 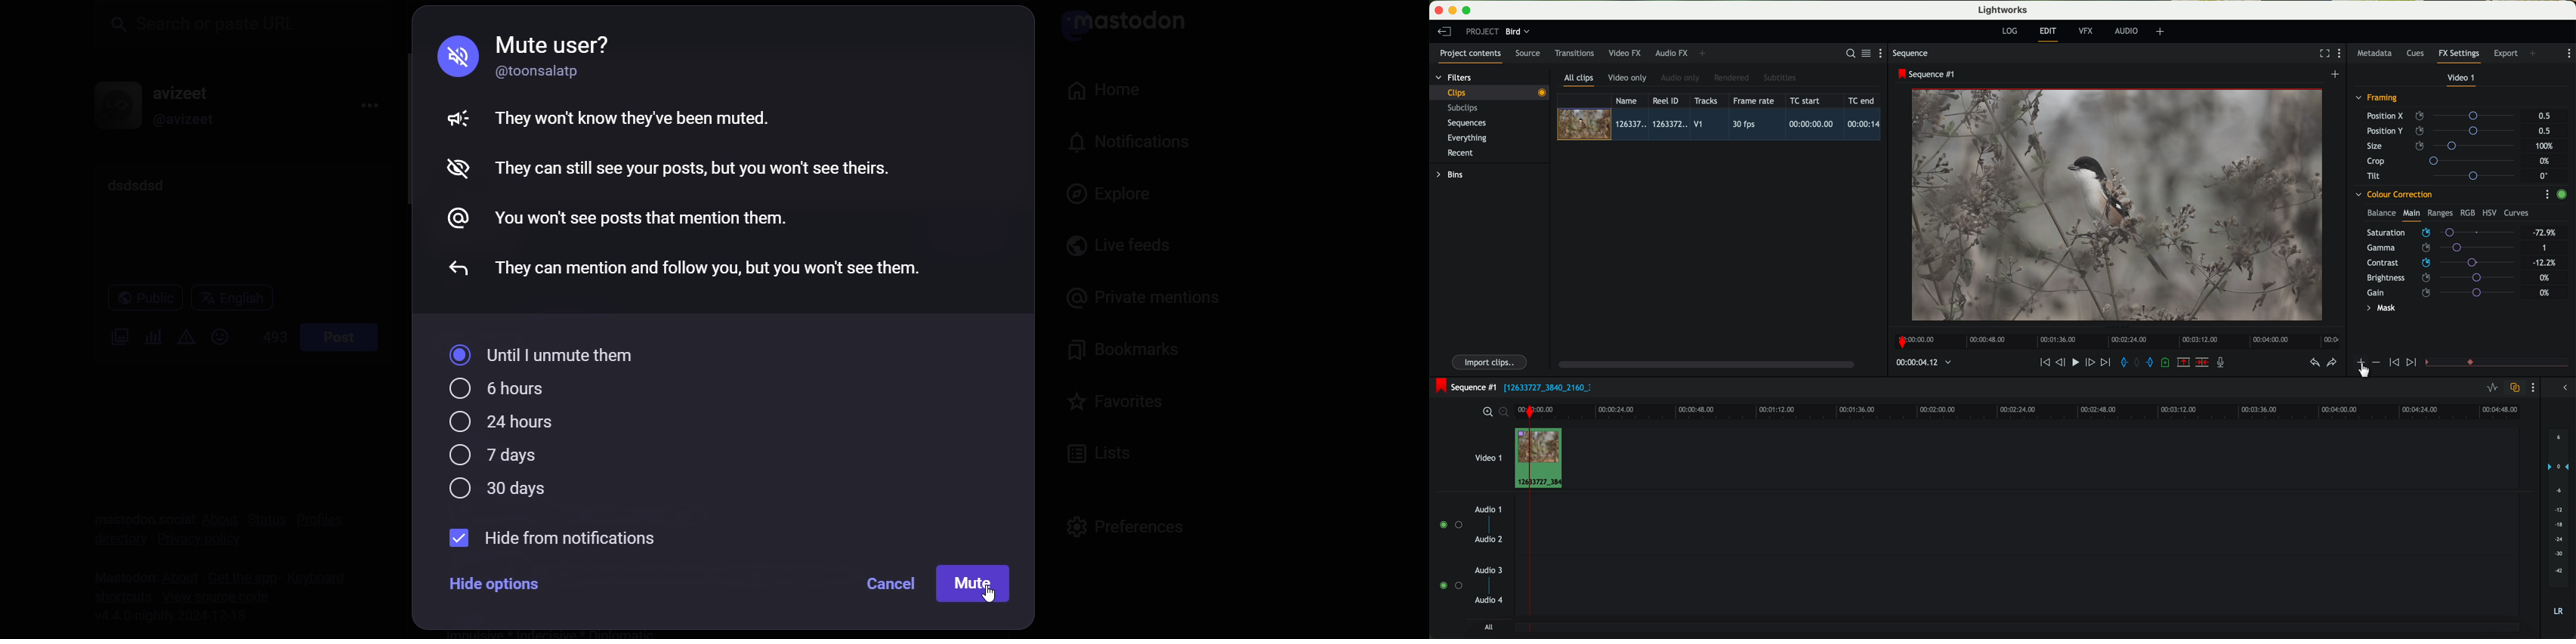 I want to click on filters, so click(x=1455, y=77).